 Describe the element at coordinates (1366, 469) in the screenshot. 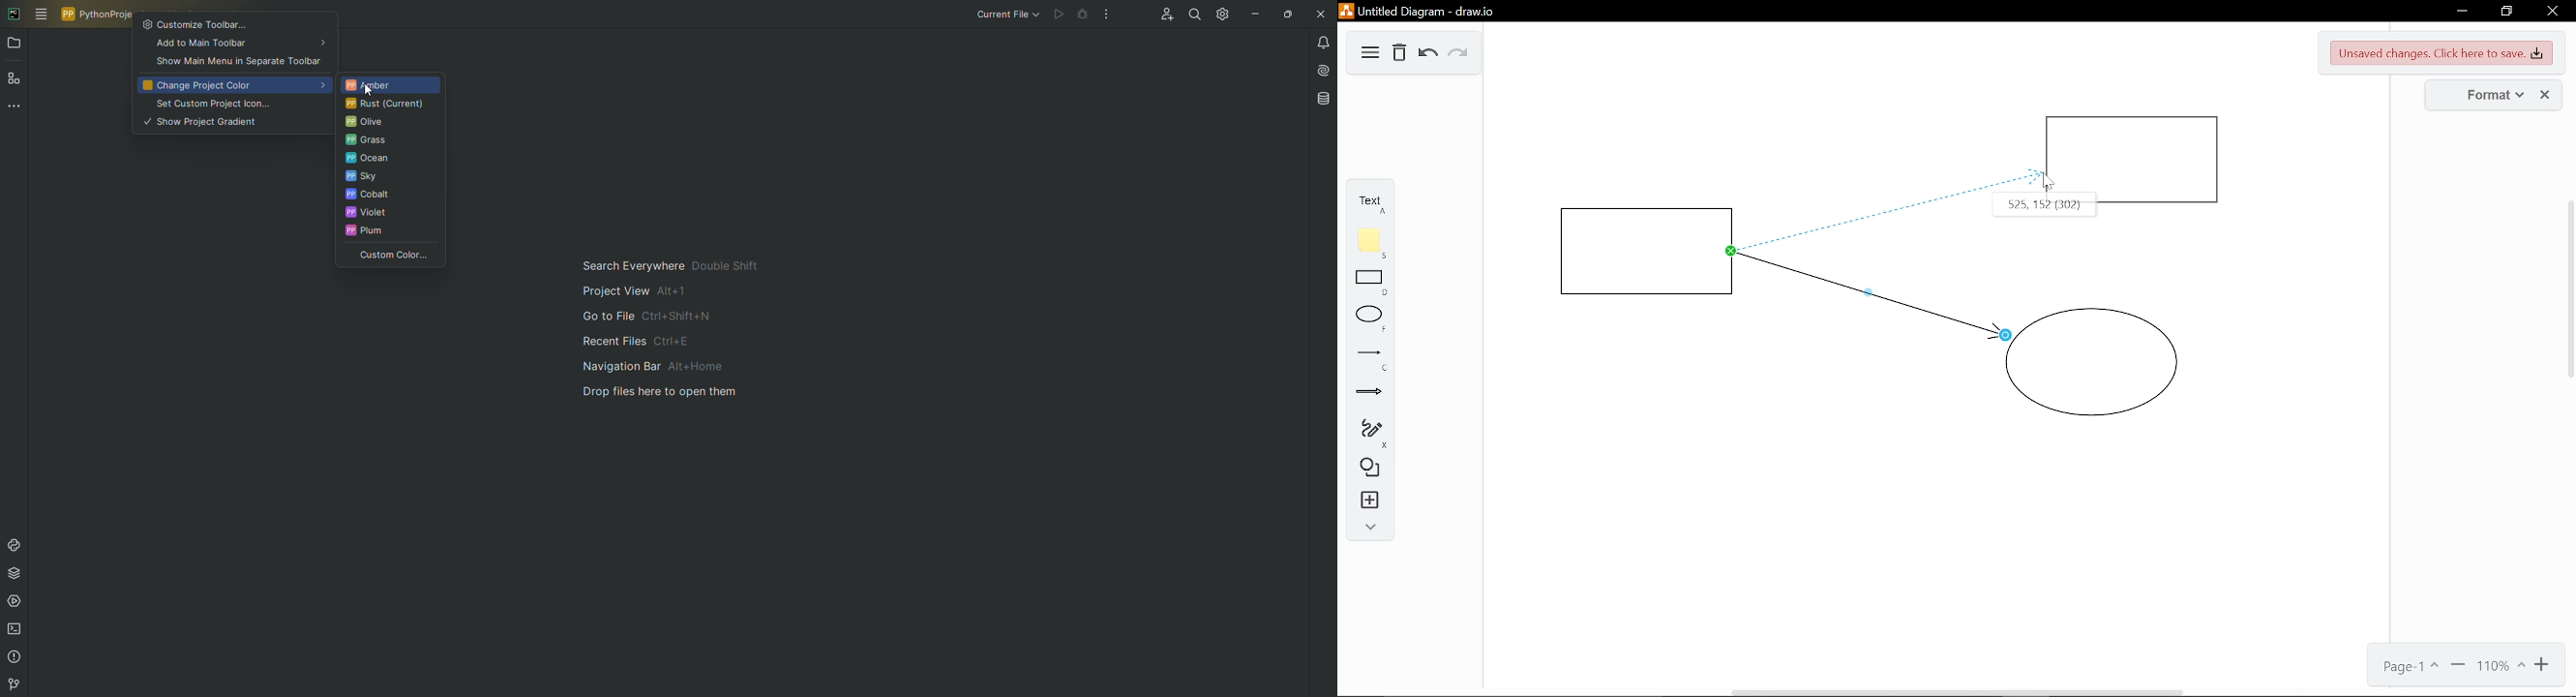

I see `Shapes` at that location.